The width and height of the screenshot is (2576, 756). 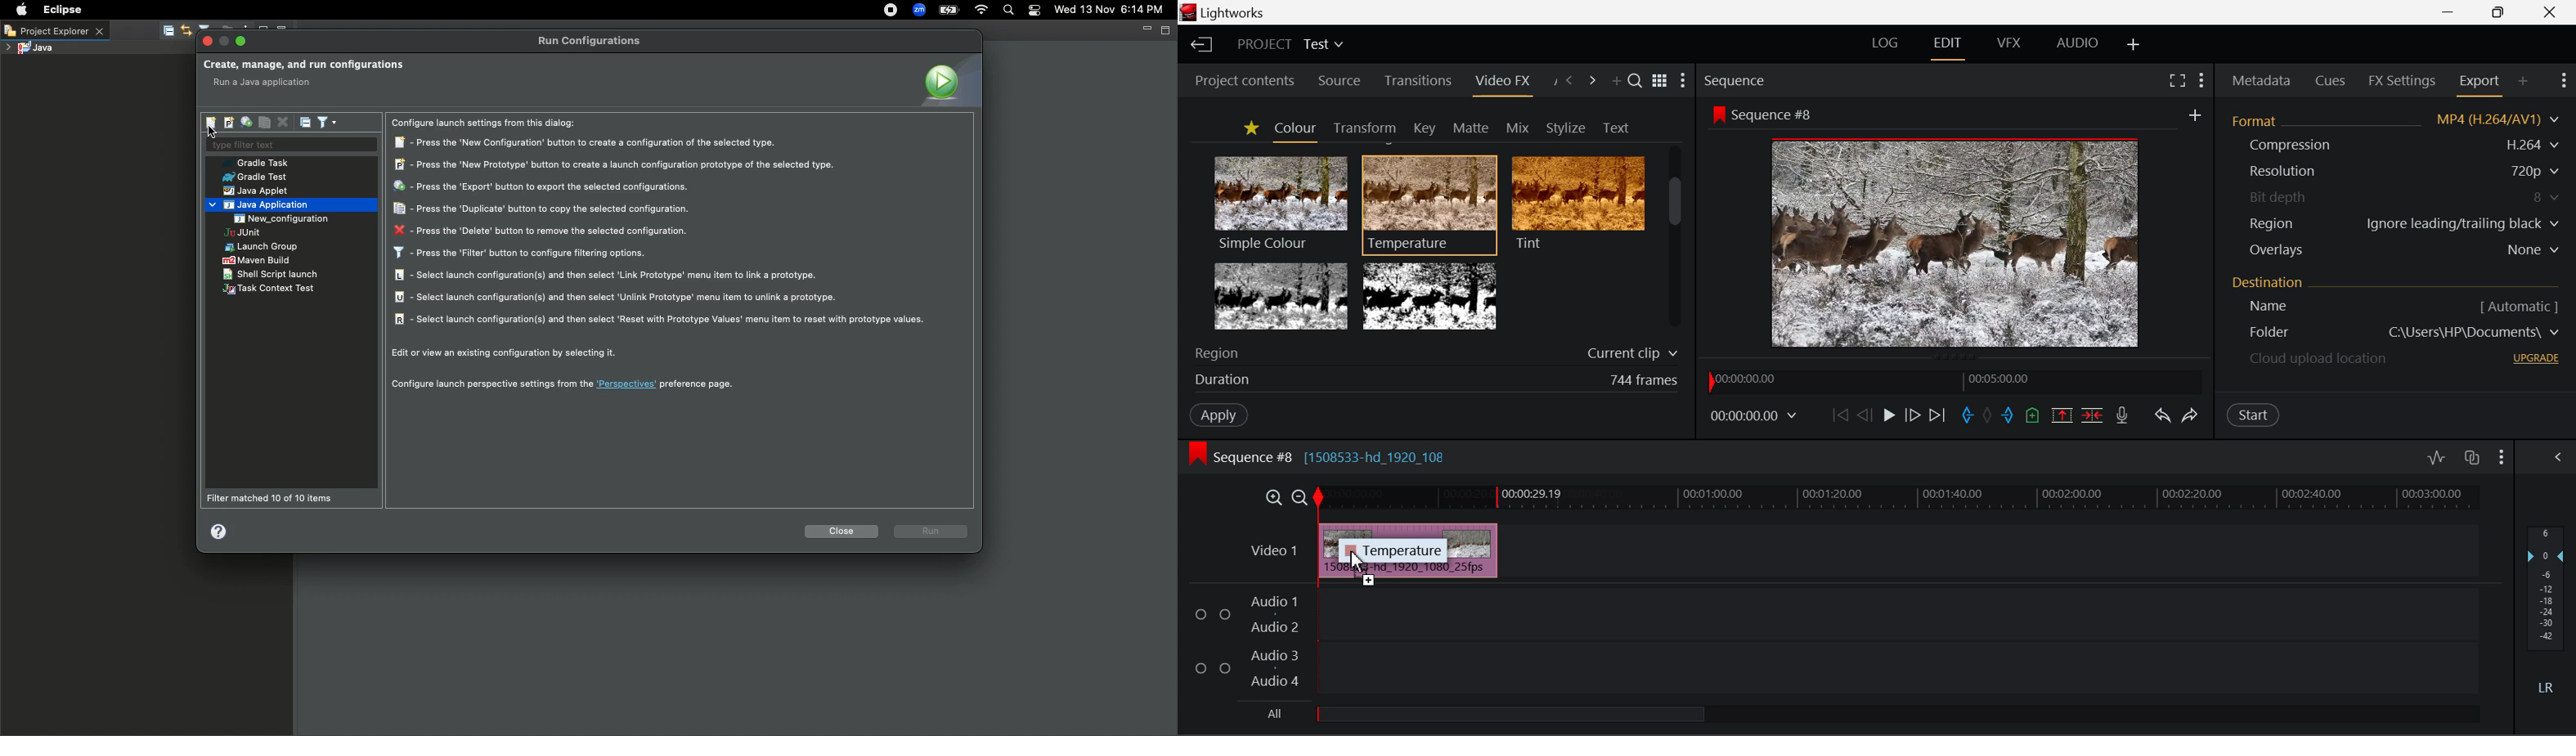 What do you see at coordinates (1471, 128) in the screenshot?
I see `Matte` at bounding box center [1471, 128].